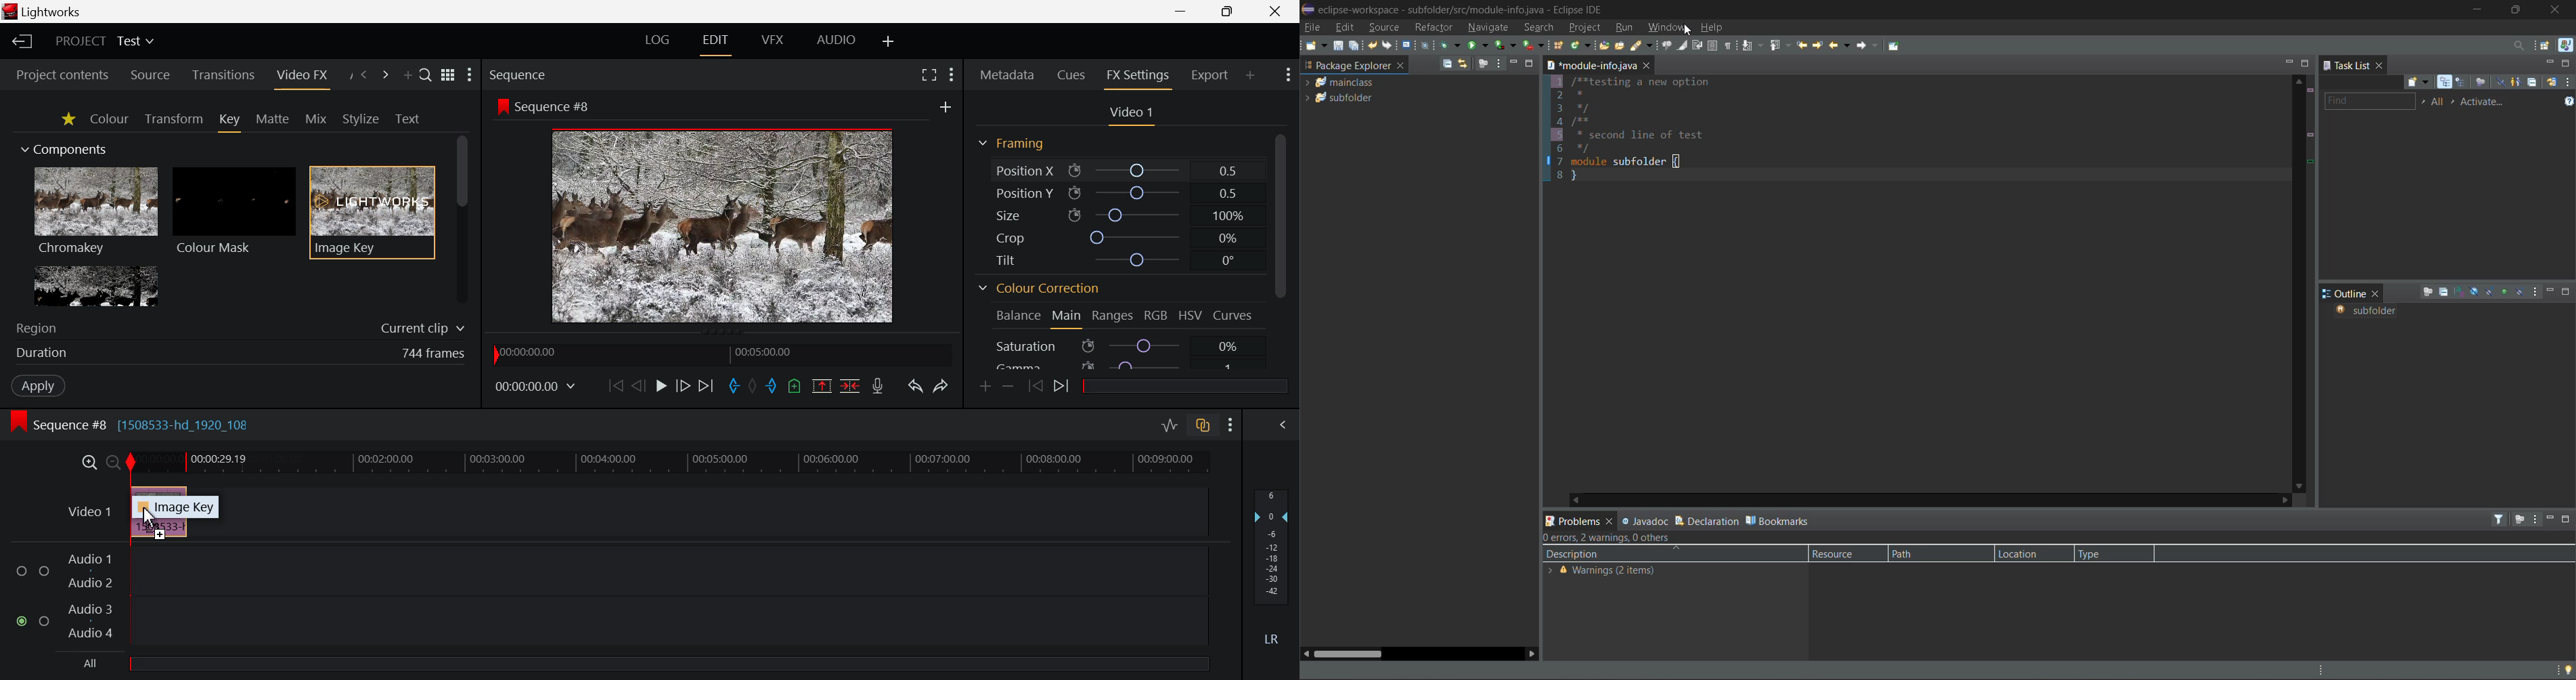 This screenshot has height=700, width=2576. I want to click on Mark Cue, so click(795, 386).